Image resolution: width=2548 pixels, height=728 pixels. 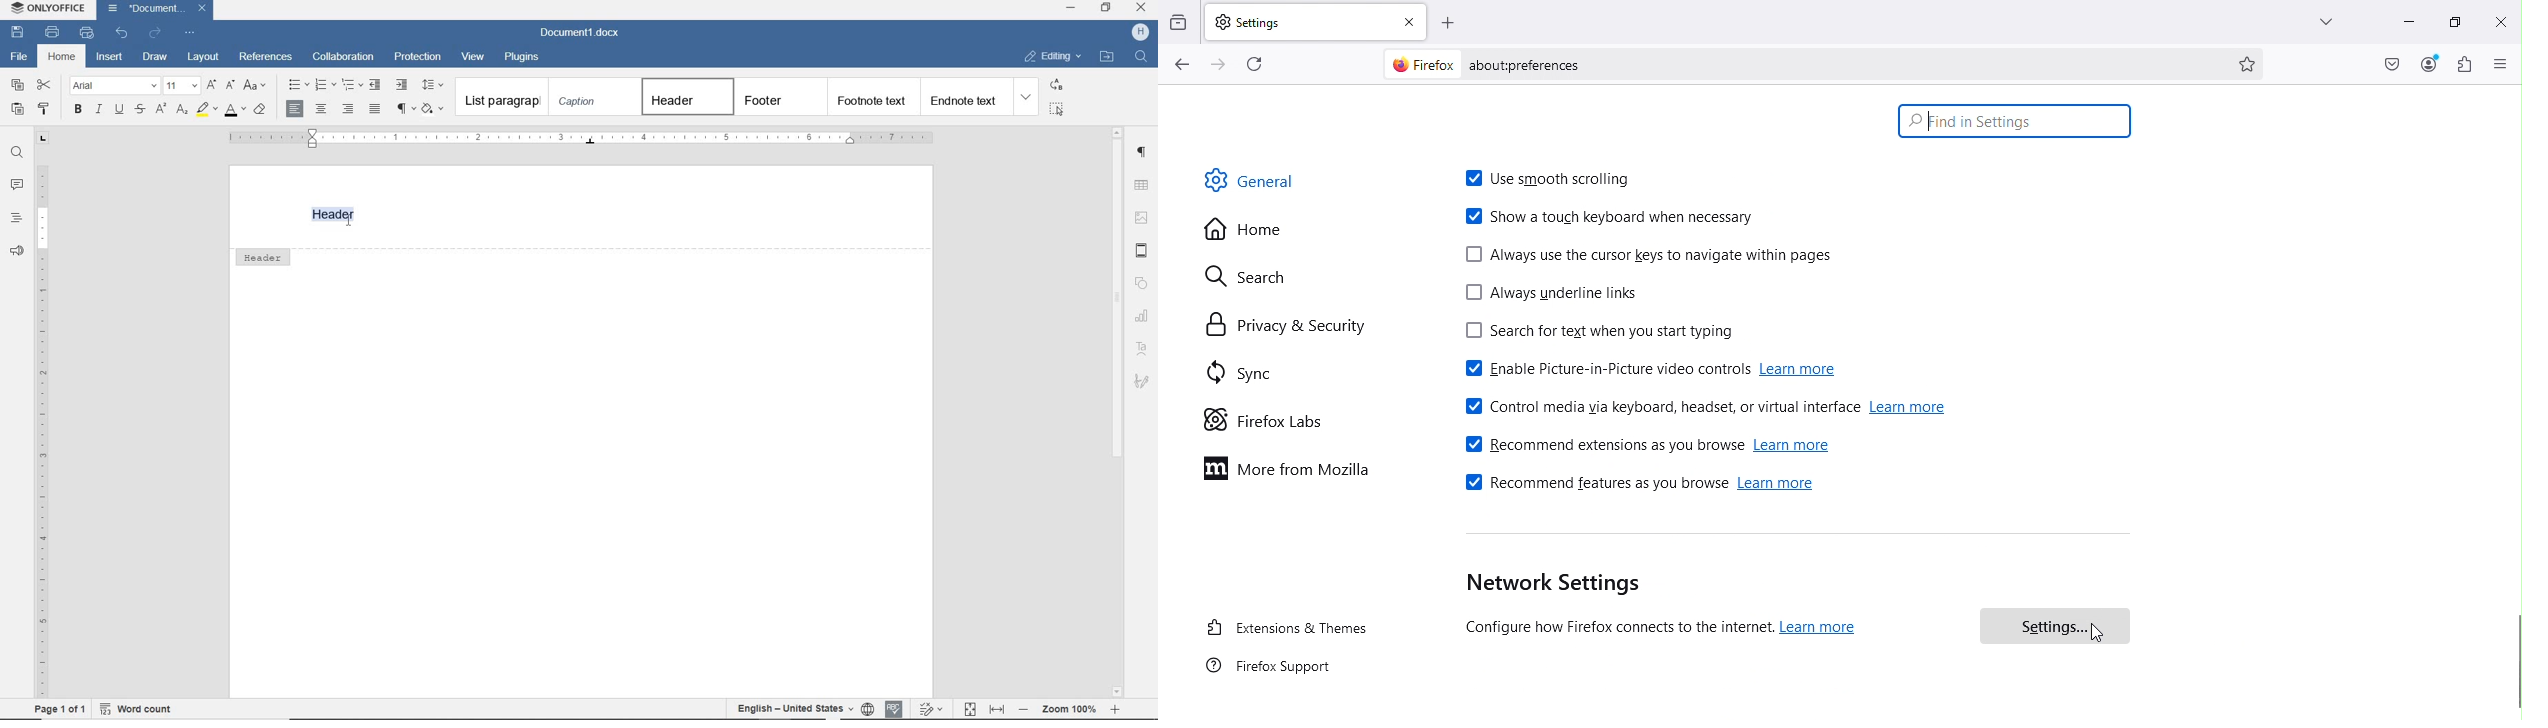 I want to click on zoom out or zoom in, so click(x=1072, y=708).